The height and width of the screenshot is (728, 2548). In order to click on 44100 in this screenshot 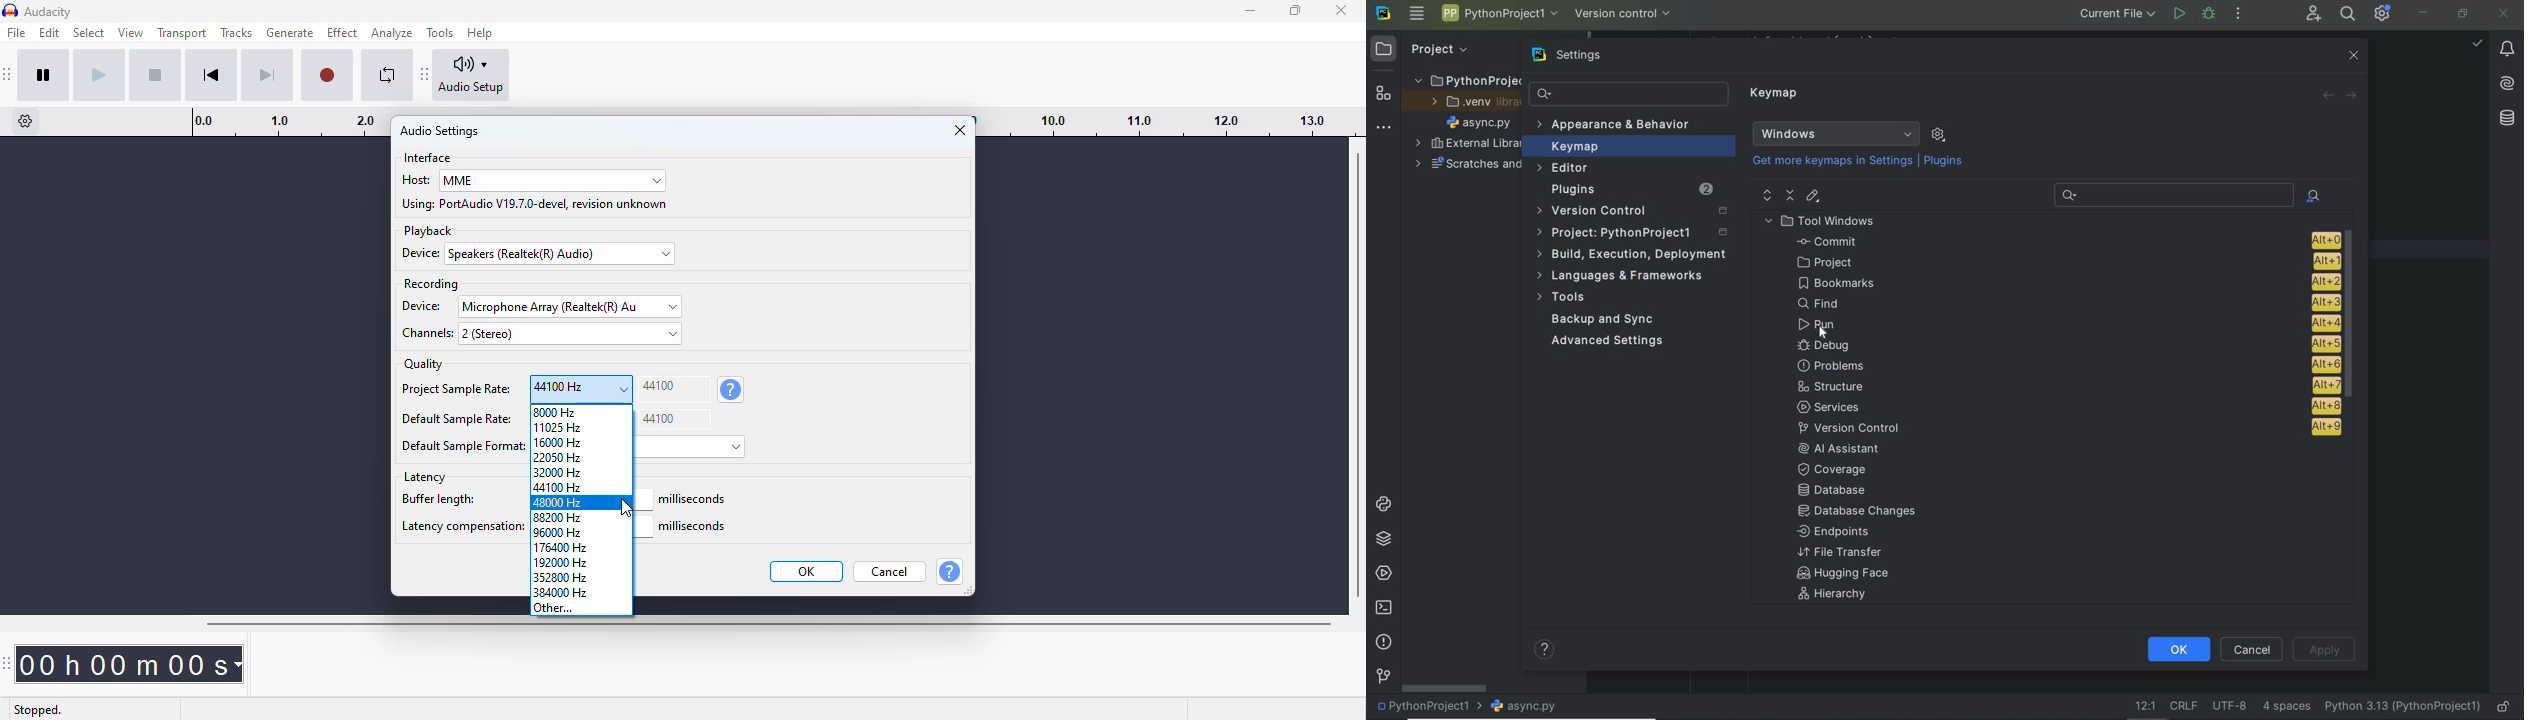, I will do `click(674, 419)`.